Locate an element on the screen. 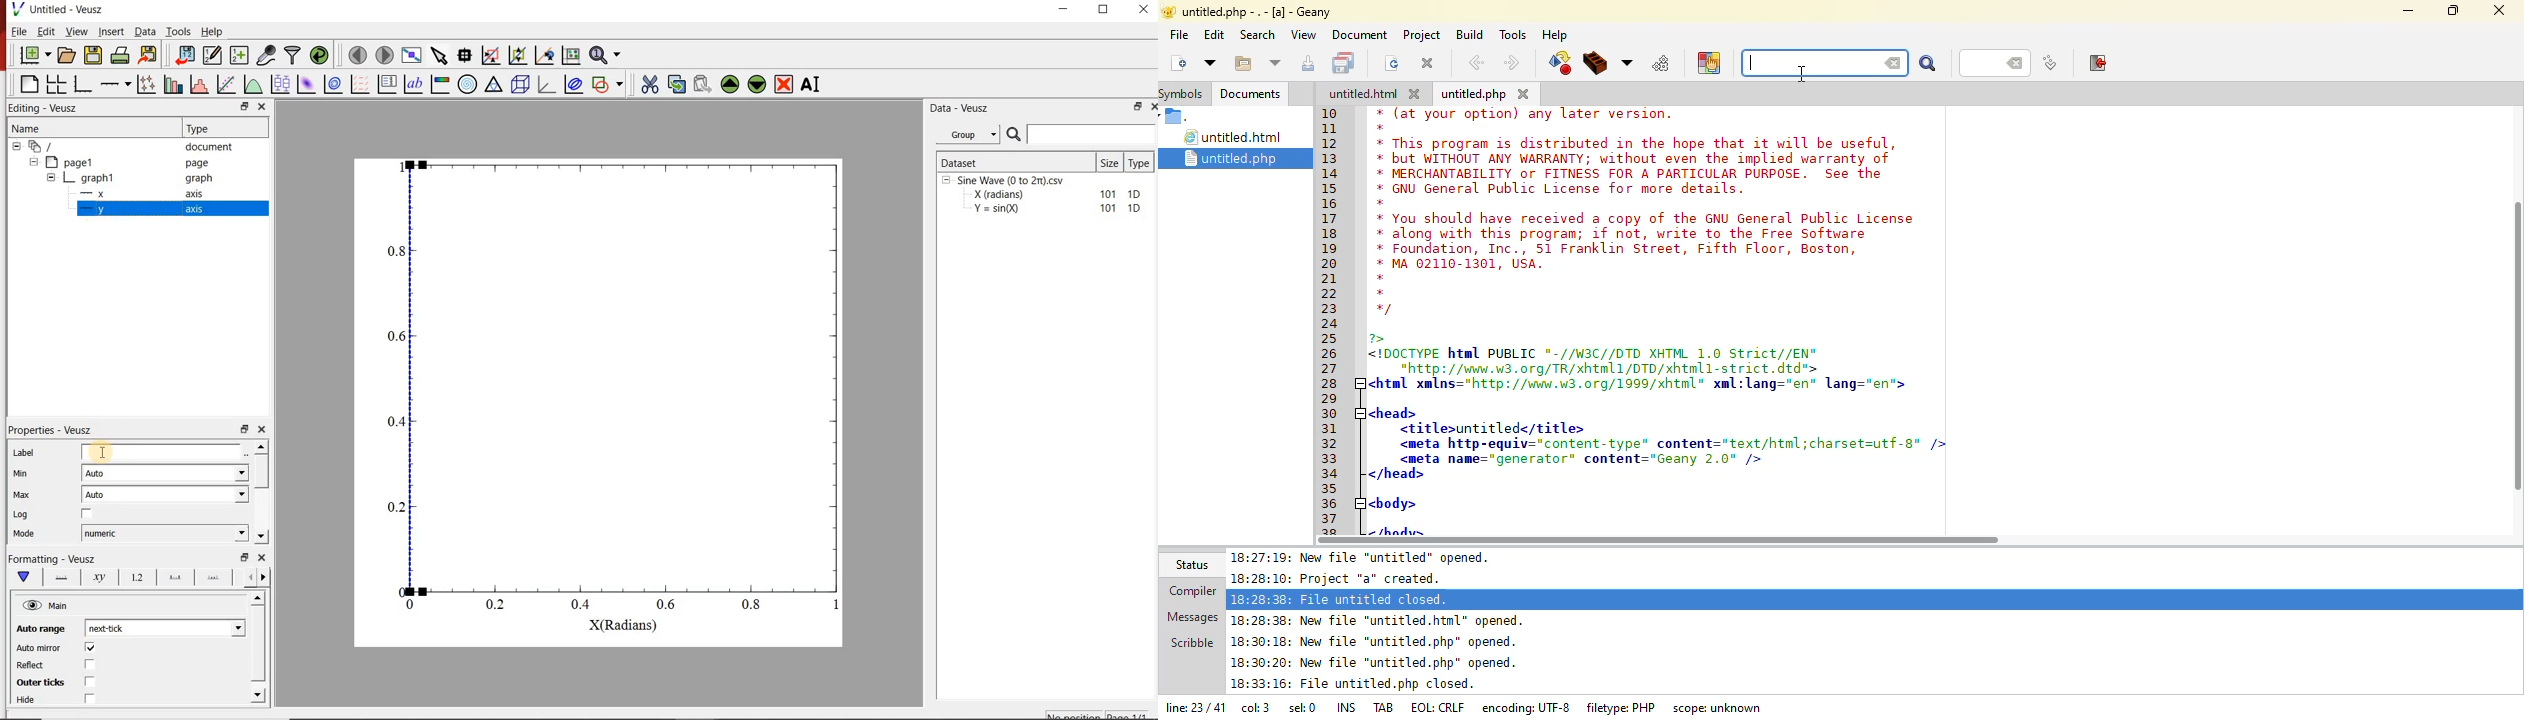  18:28:10: project "a" created. is located at coordinates (1346, 578).